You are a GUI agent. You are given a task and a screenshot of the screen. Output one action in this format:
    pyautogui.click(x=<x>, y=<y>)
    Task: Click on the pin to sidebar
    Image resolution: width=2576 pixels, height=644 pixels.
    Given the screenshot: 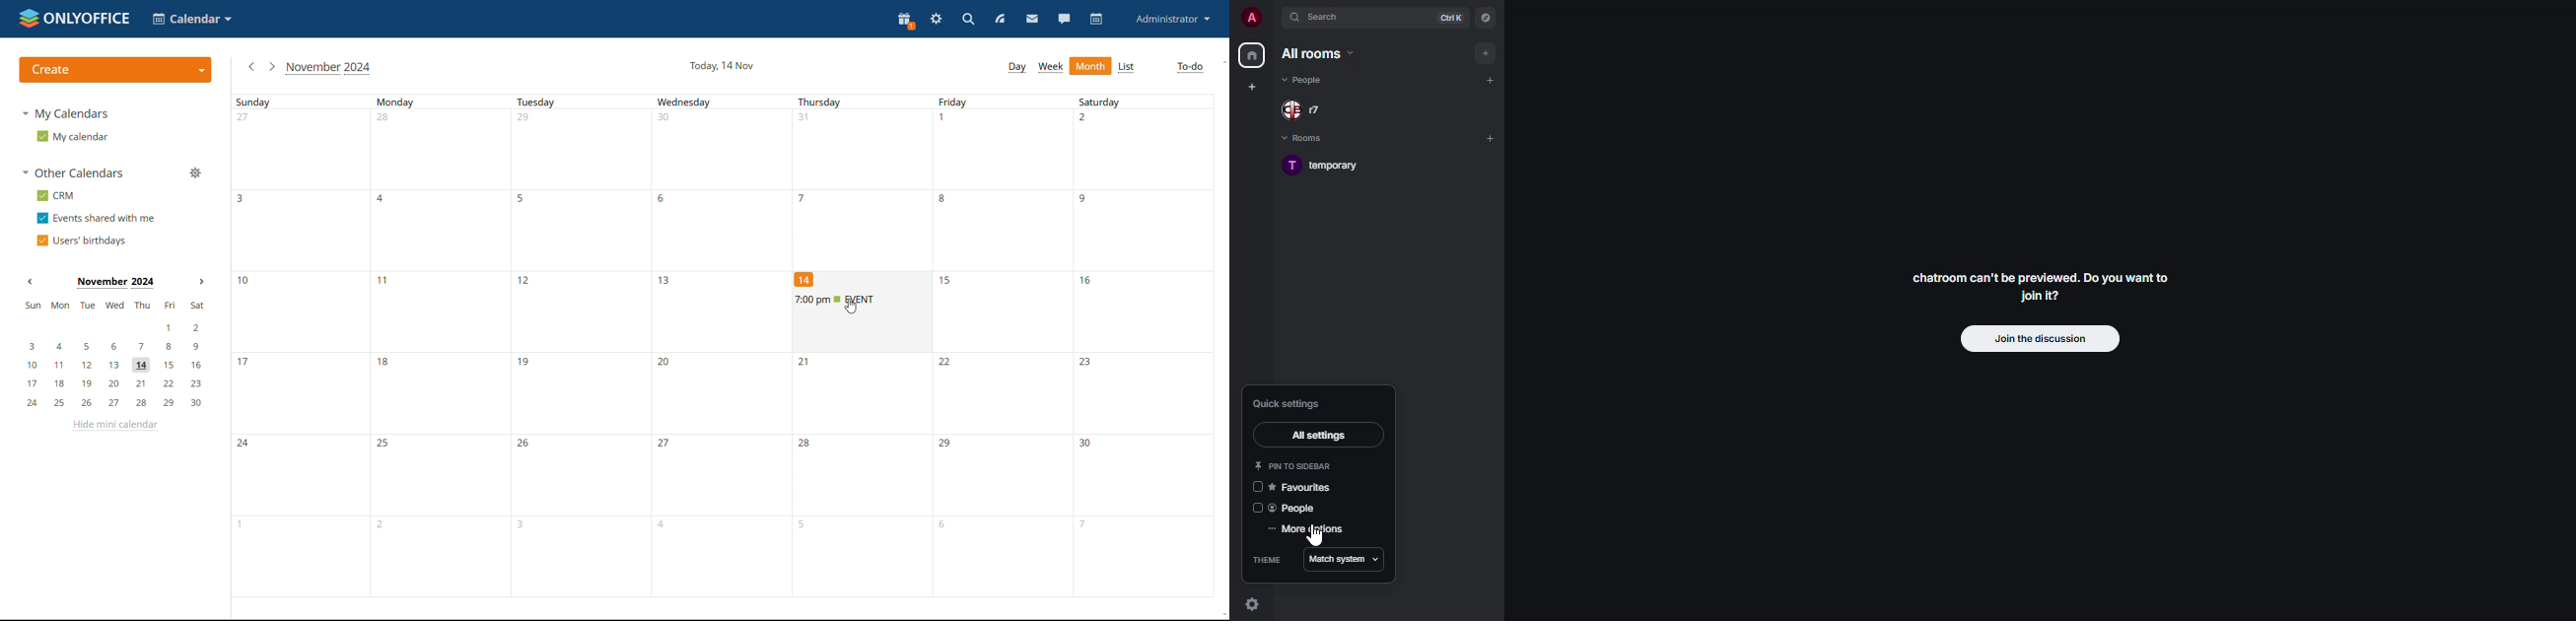 What is the action you would take?
    pyautogui.click(x=1298, y=466)
    